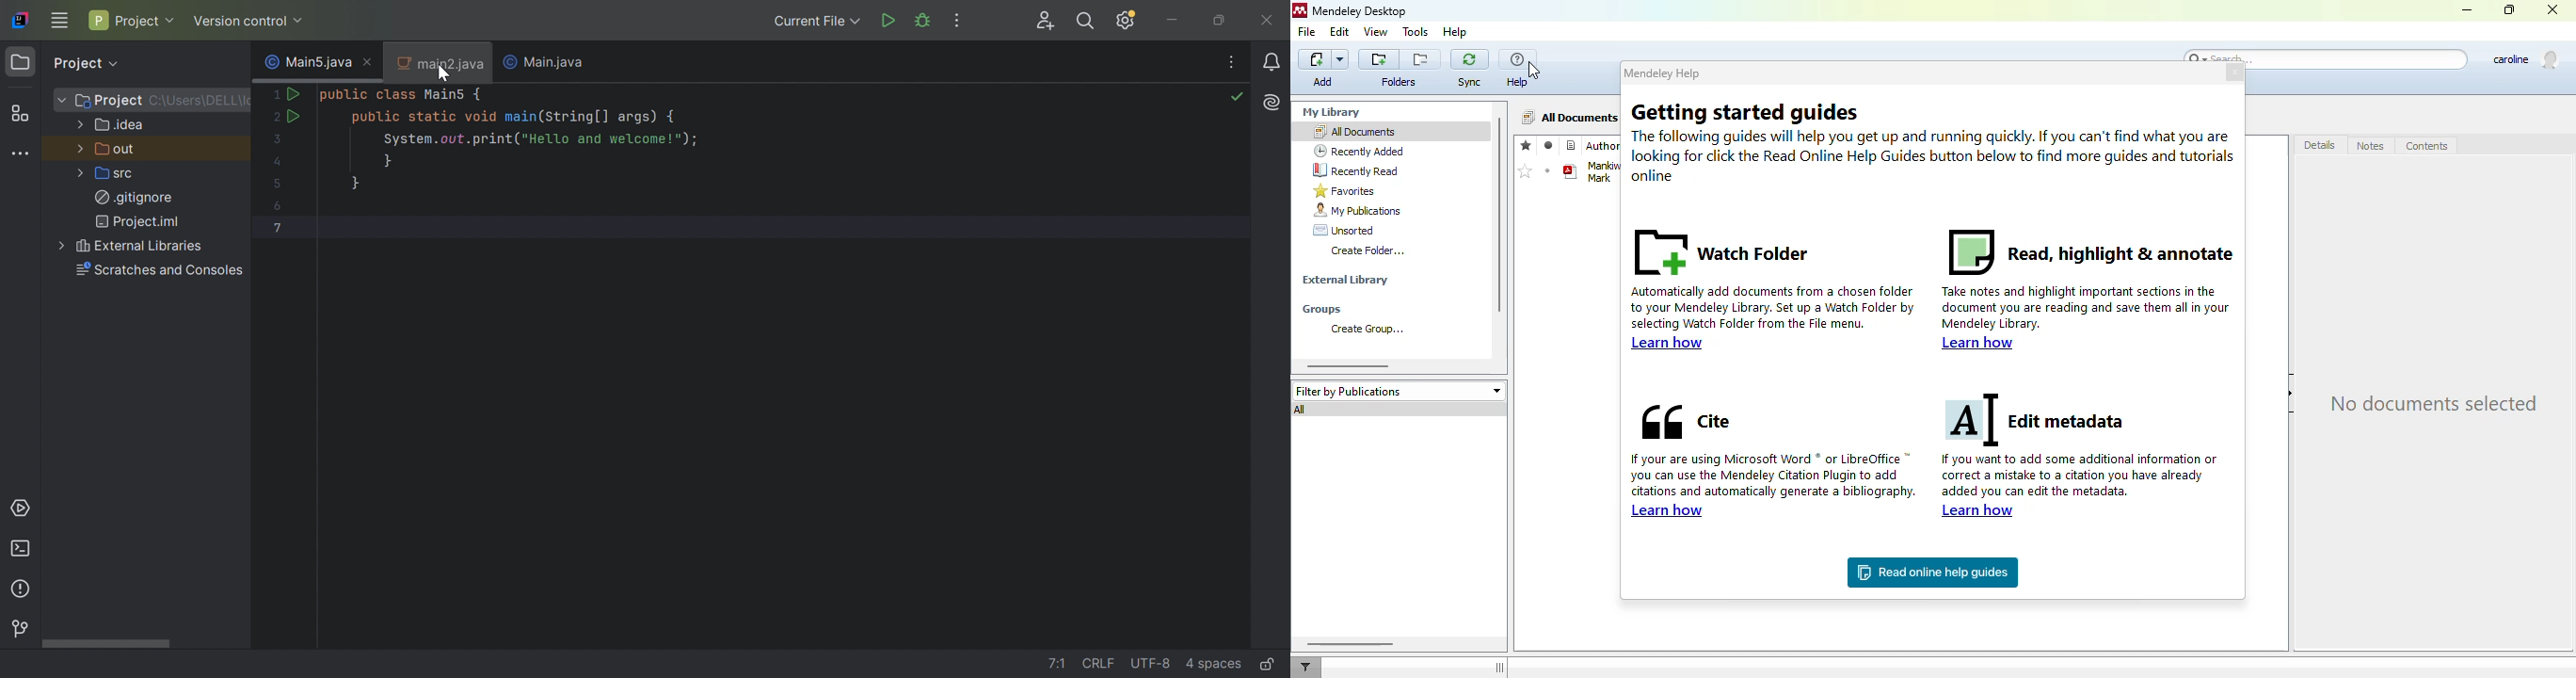 Image resolution: width=2576 pixels, height=700 pixels. I want to click on unsorted, so click(1343, 230).